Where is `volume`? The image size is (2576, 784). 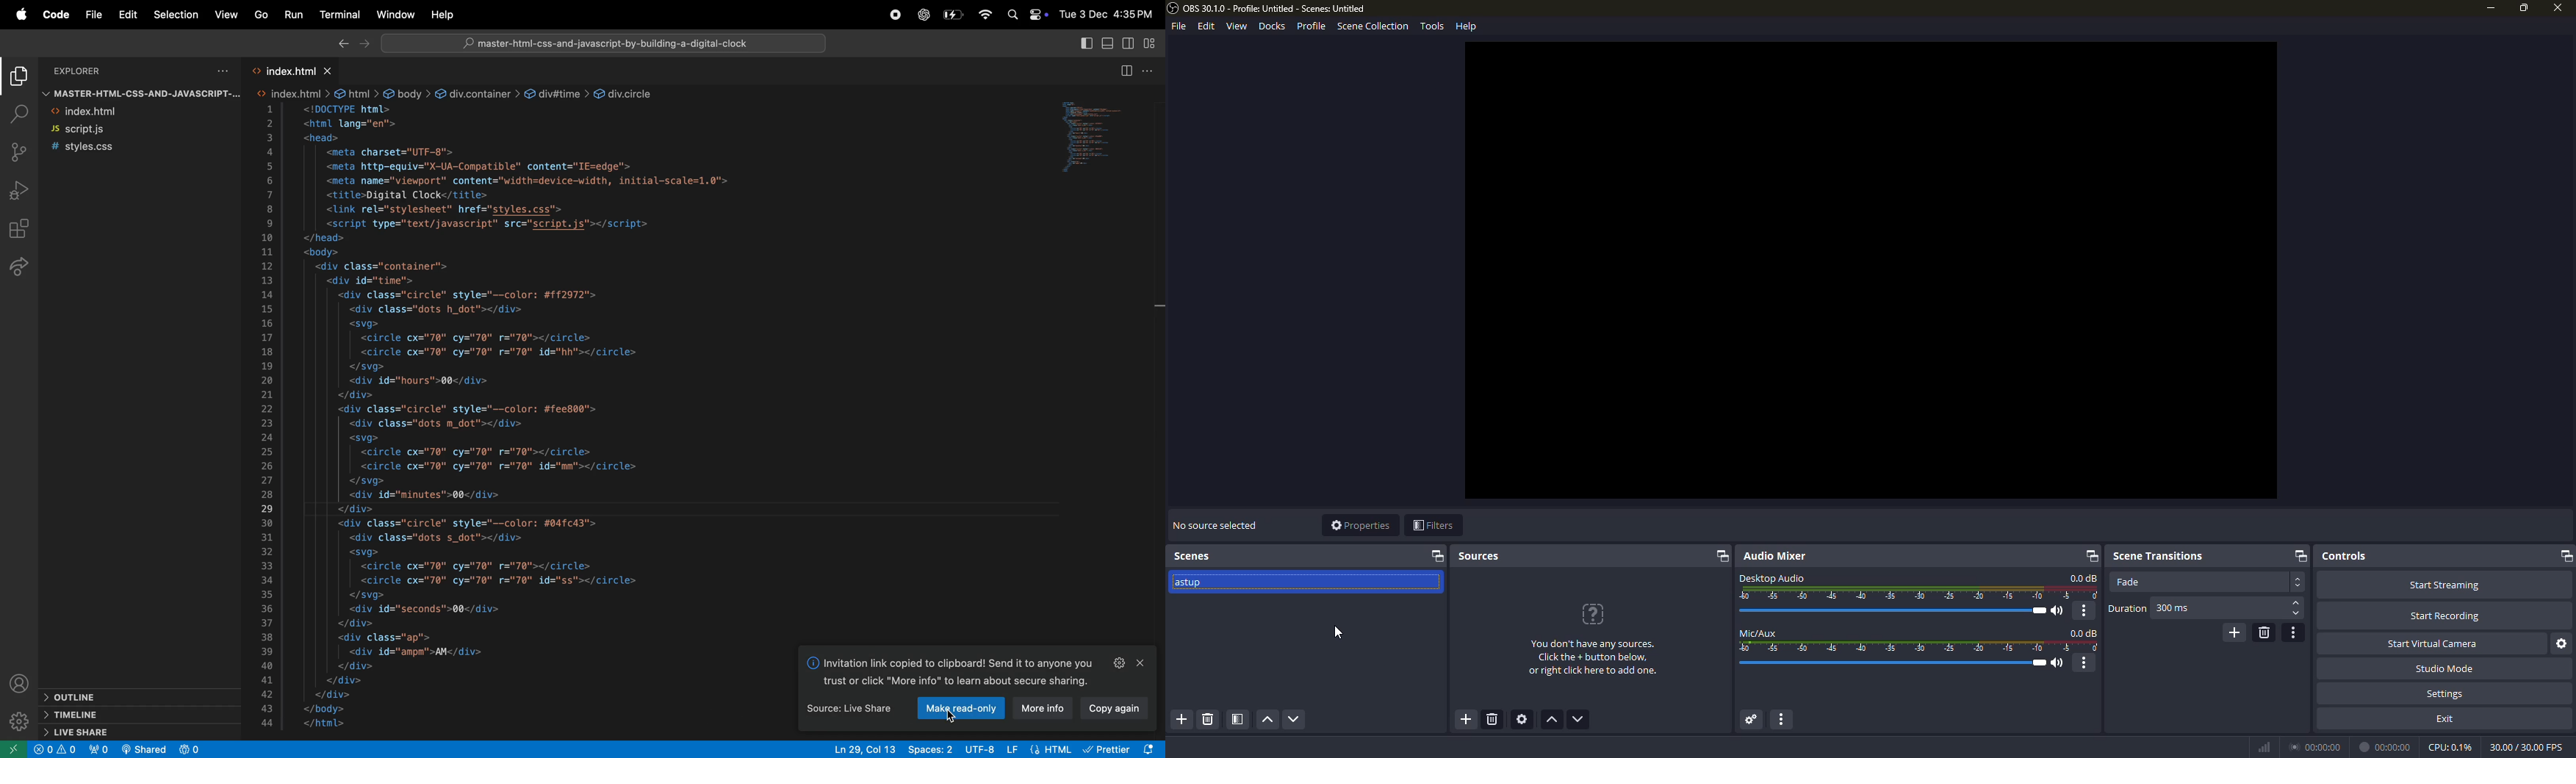
volume is located at coordinates (1898, 610).